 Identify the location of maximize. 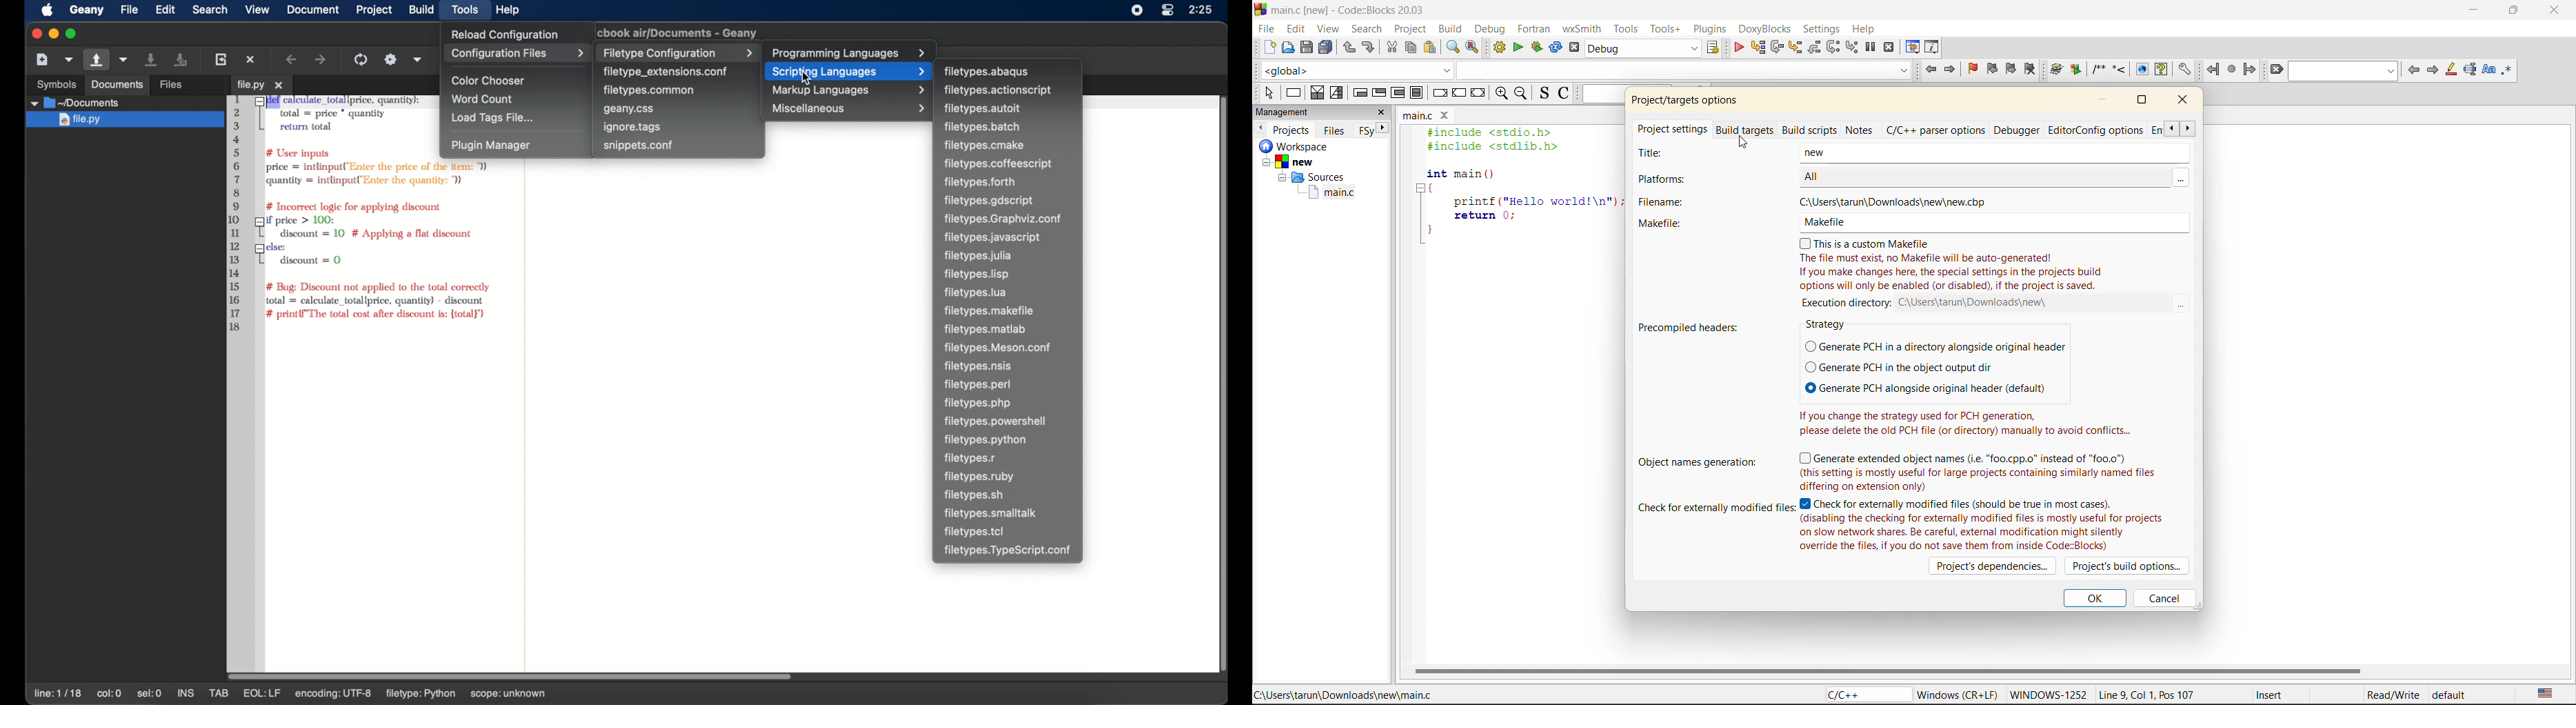
(2146, 102).